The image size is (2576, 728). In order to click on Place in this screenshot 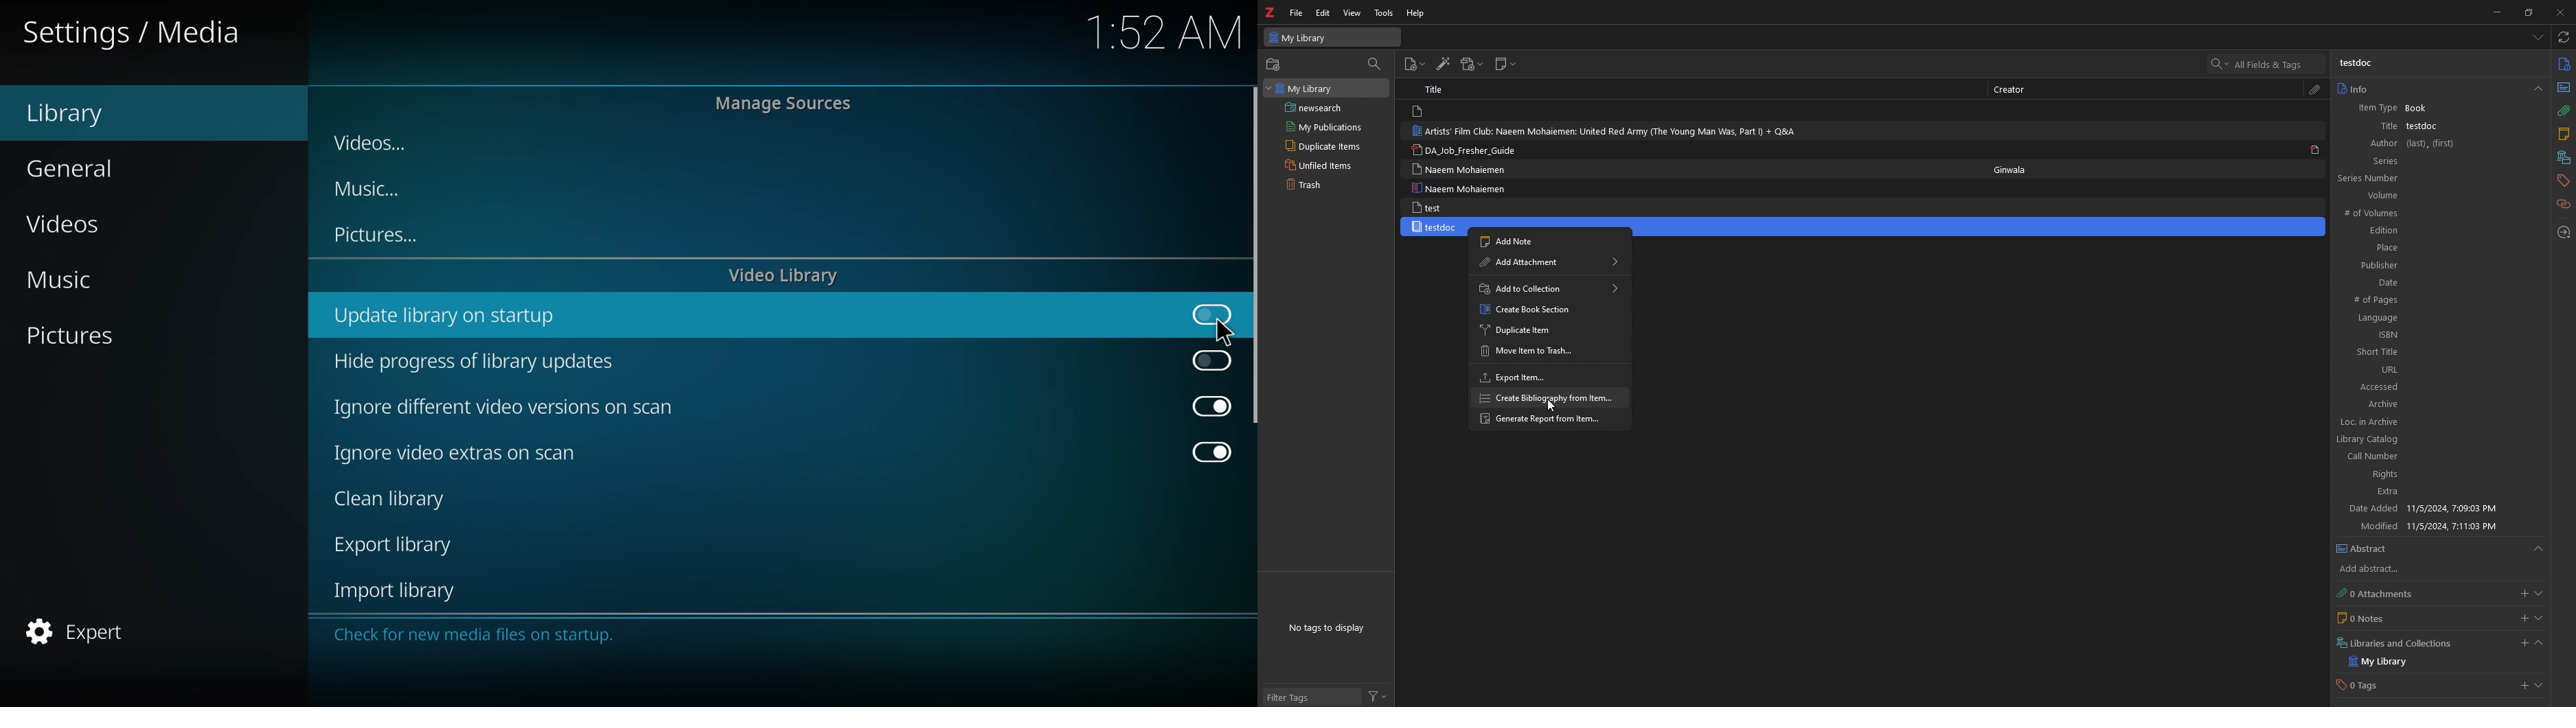, I will do `click(2432, 247)`.